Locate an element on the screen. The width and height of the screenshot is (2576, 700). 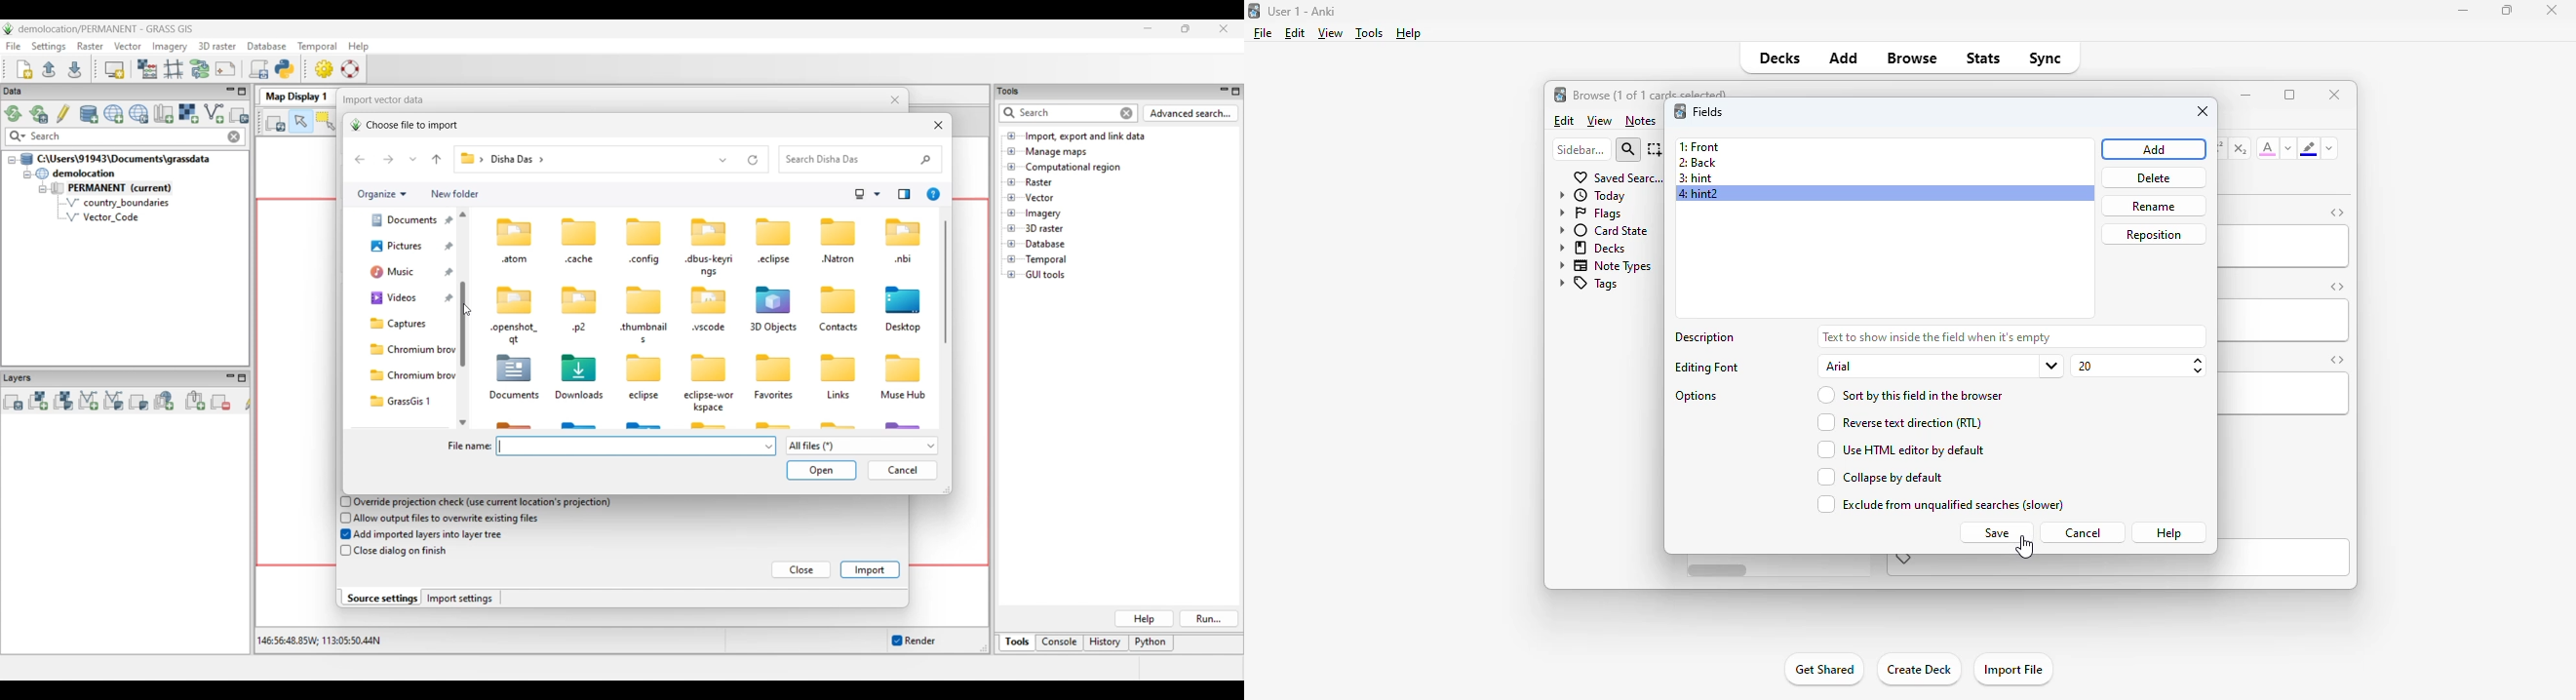
title is located at coordinates (1303, 11).